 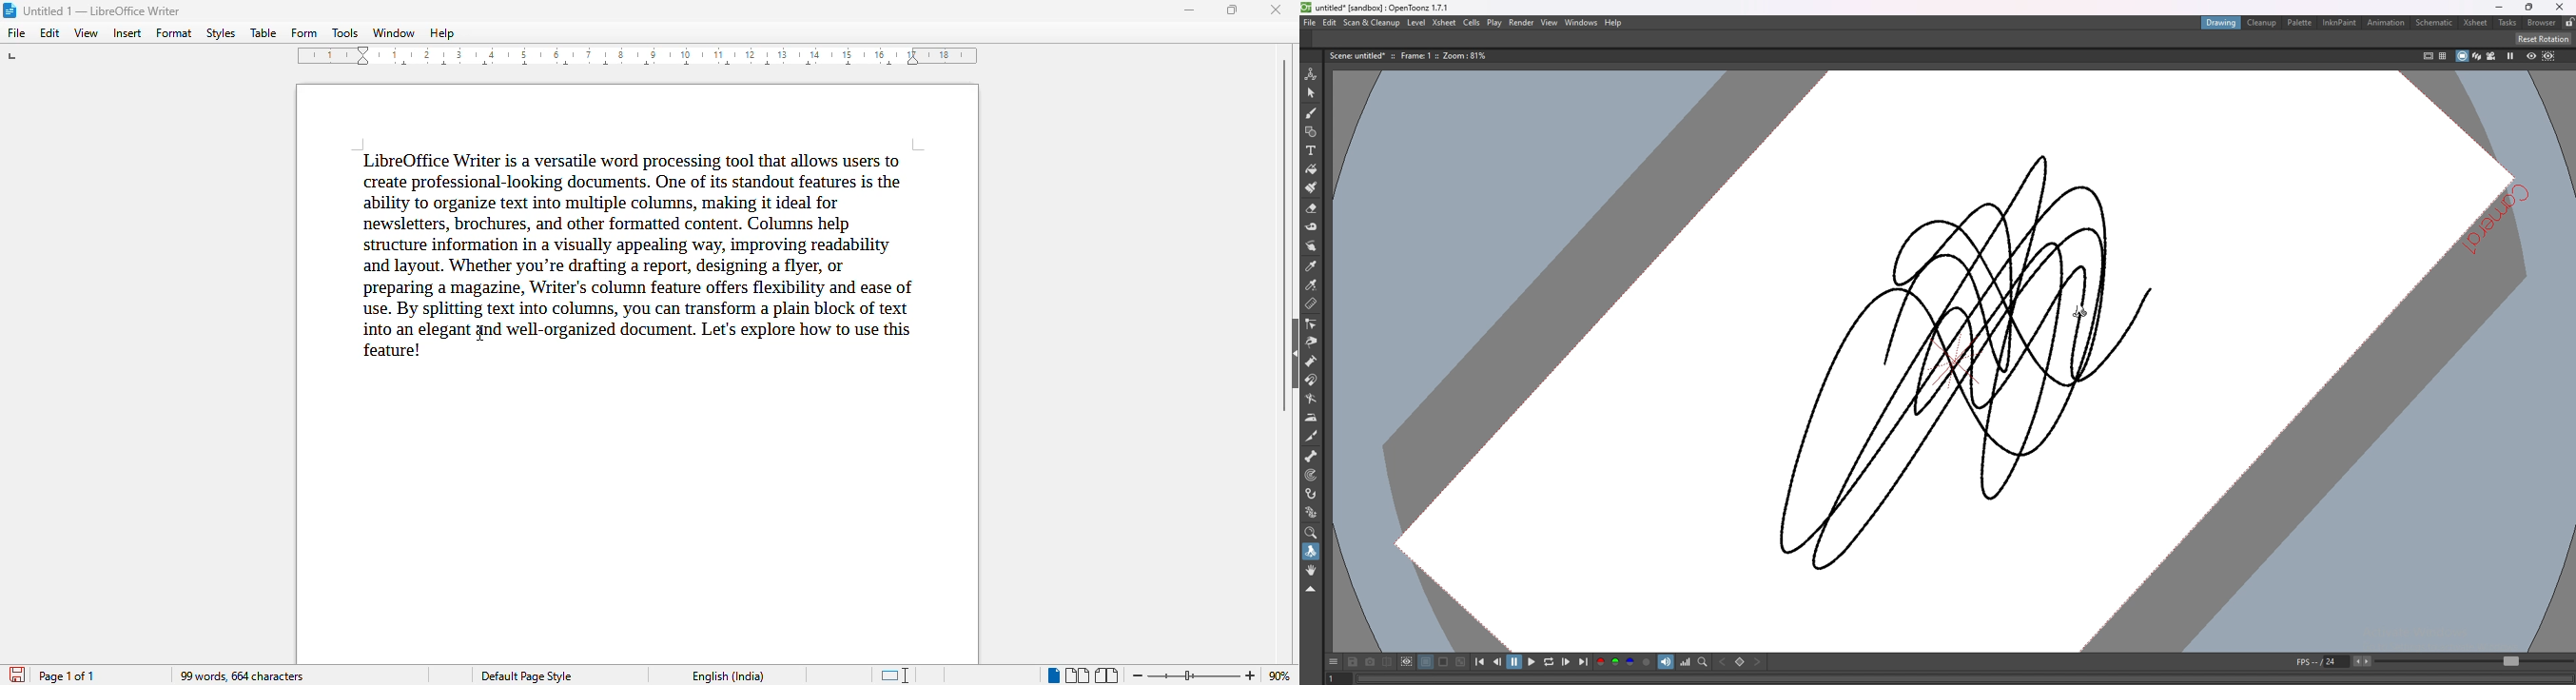 What do you see at coordinates (1284, 234) in the screenshot?
I see `vertical scroll bar` at bounding box center [1284, 234].